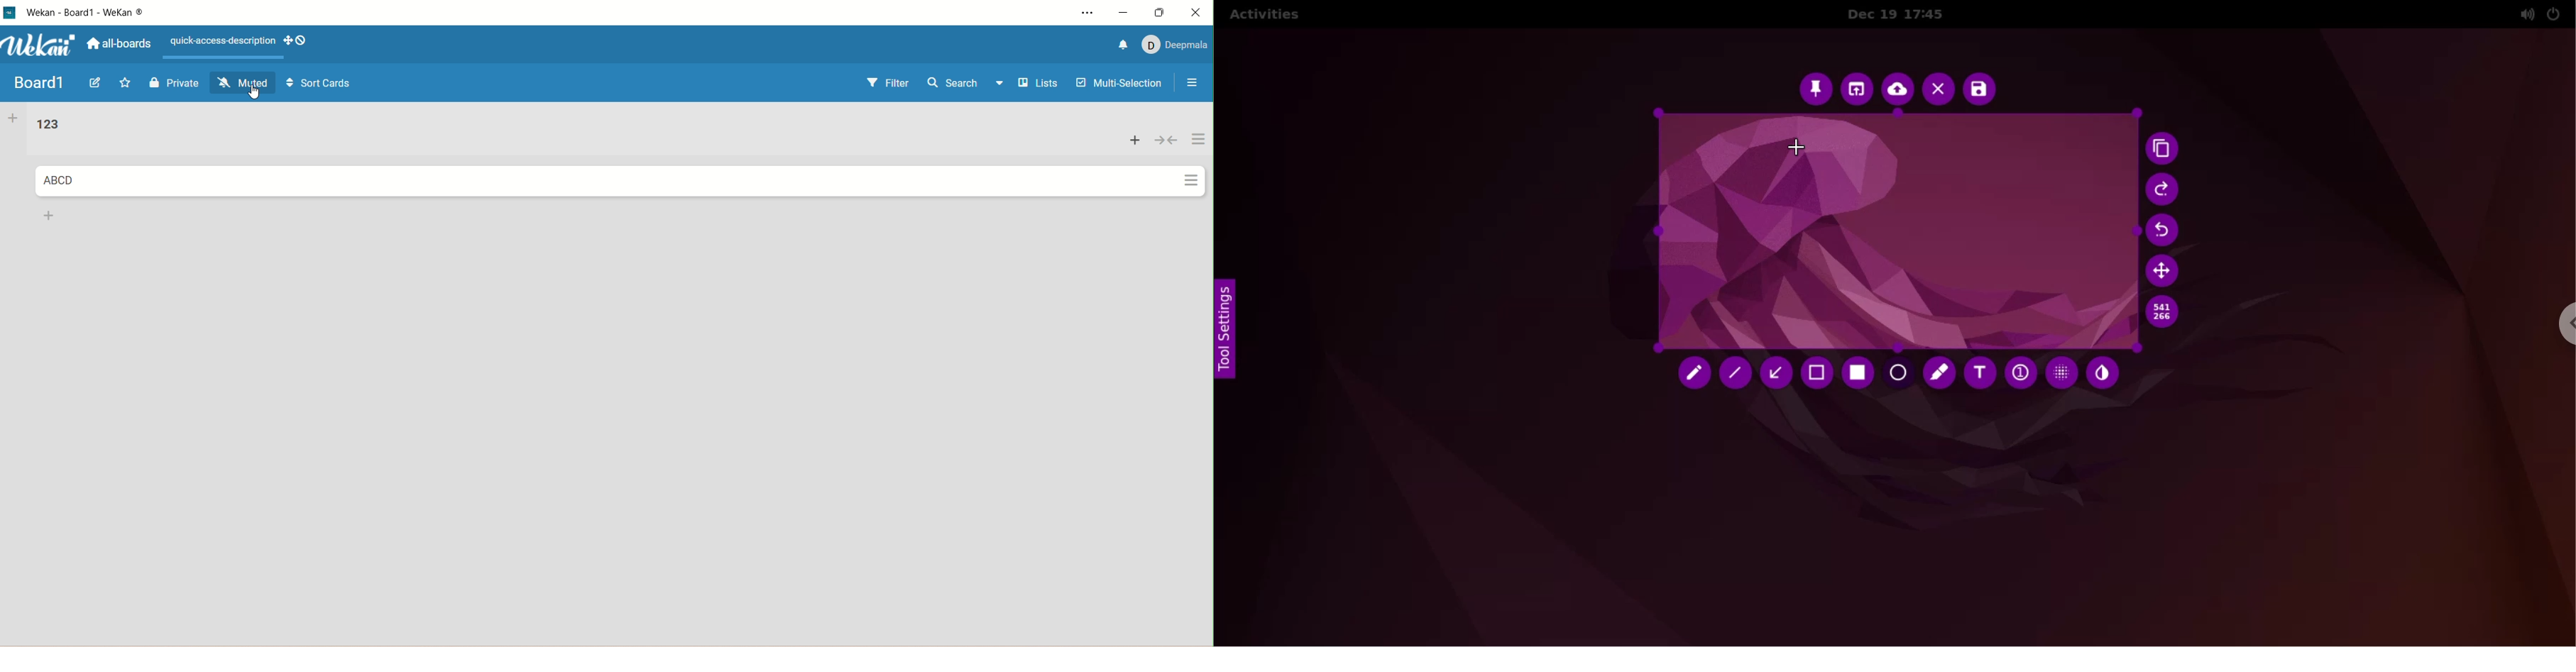  What do you see at coordinates (1166, 137) in the screenshot?
I see `collapse` at bounding box center [1166, 137].